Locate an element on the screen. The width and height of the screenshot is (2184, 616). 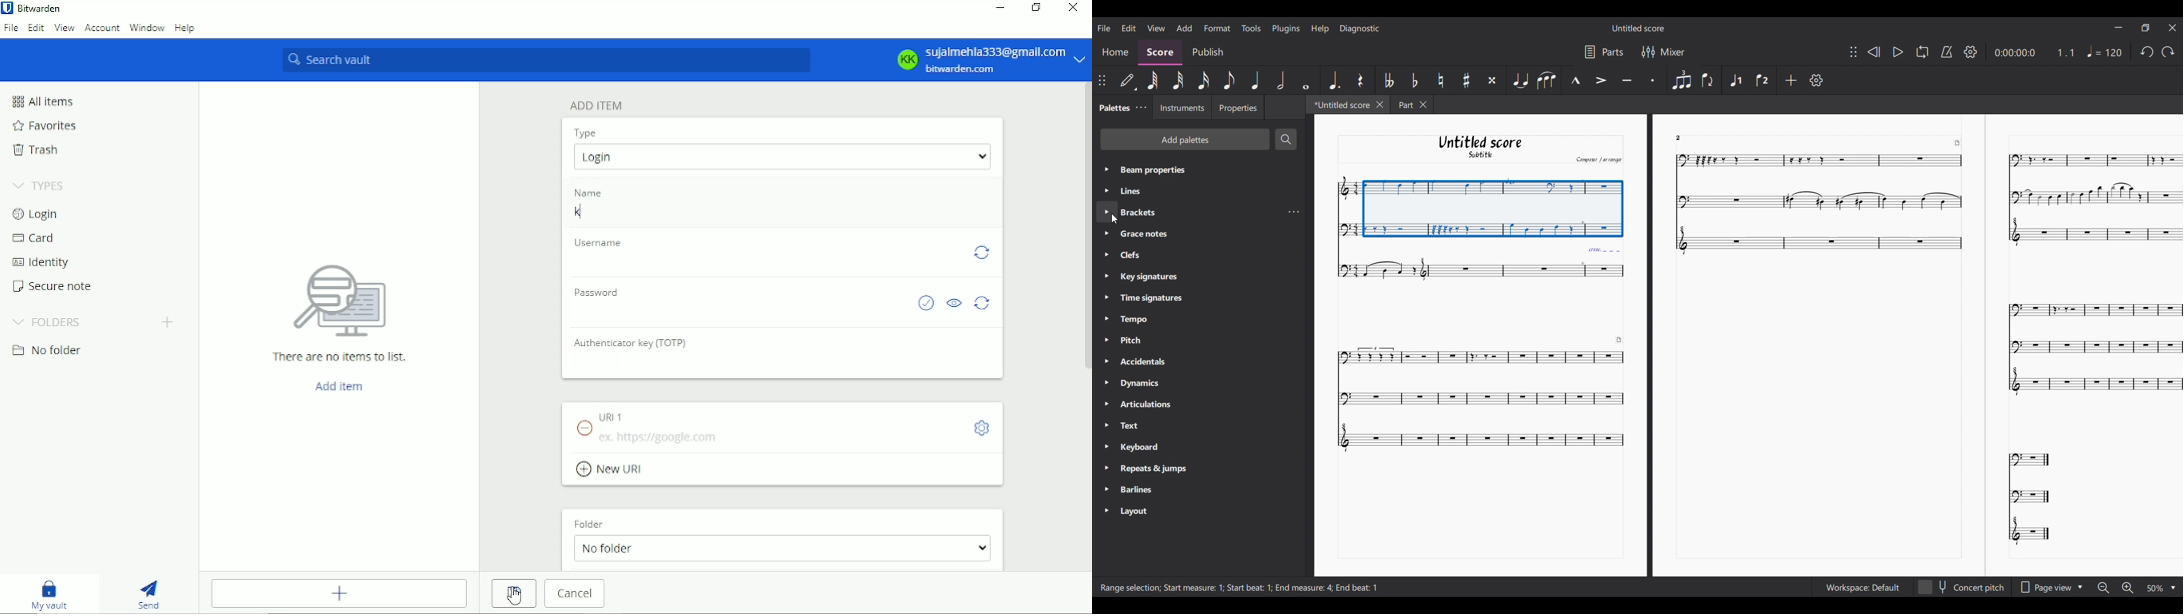
Publish is located at coordinates (1207, 52).